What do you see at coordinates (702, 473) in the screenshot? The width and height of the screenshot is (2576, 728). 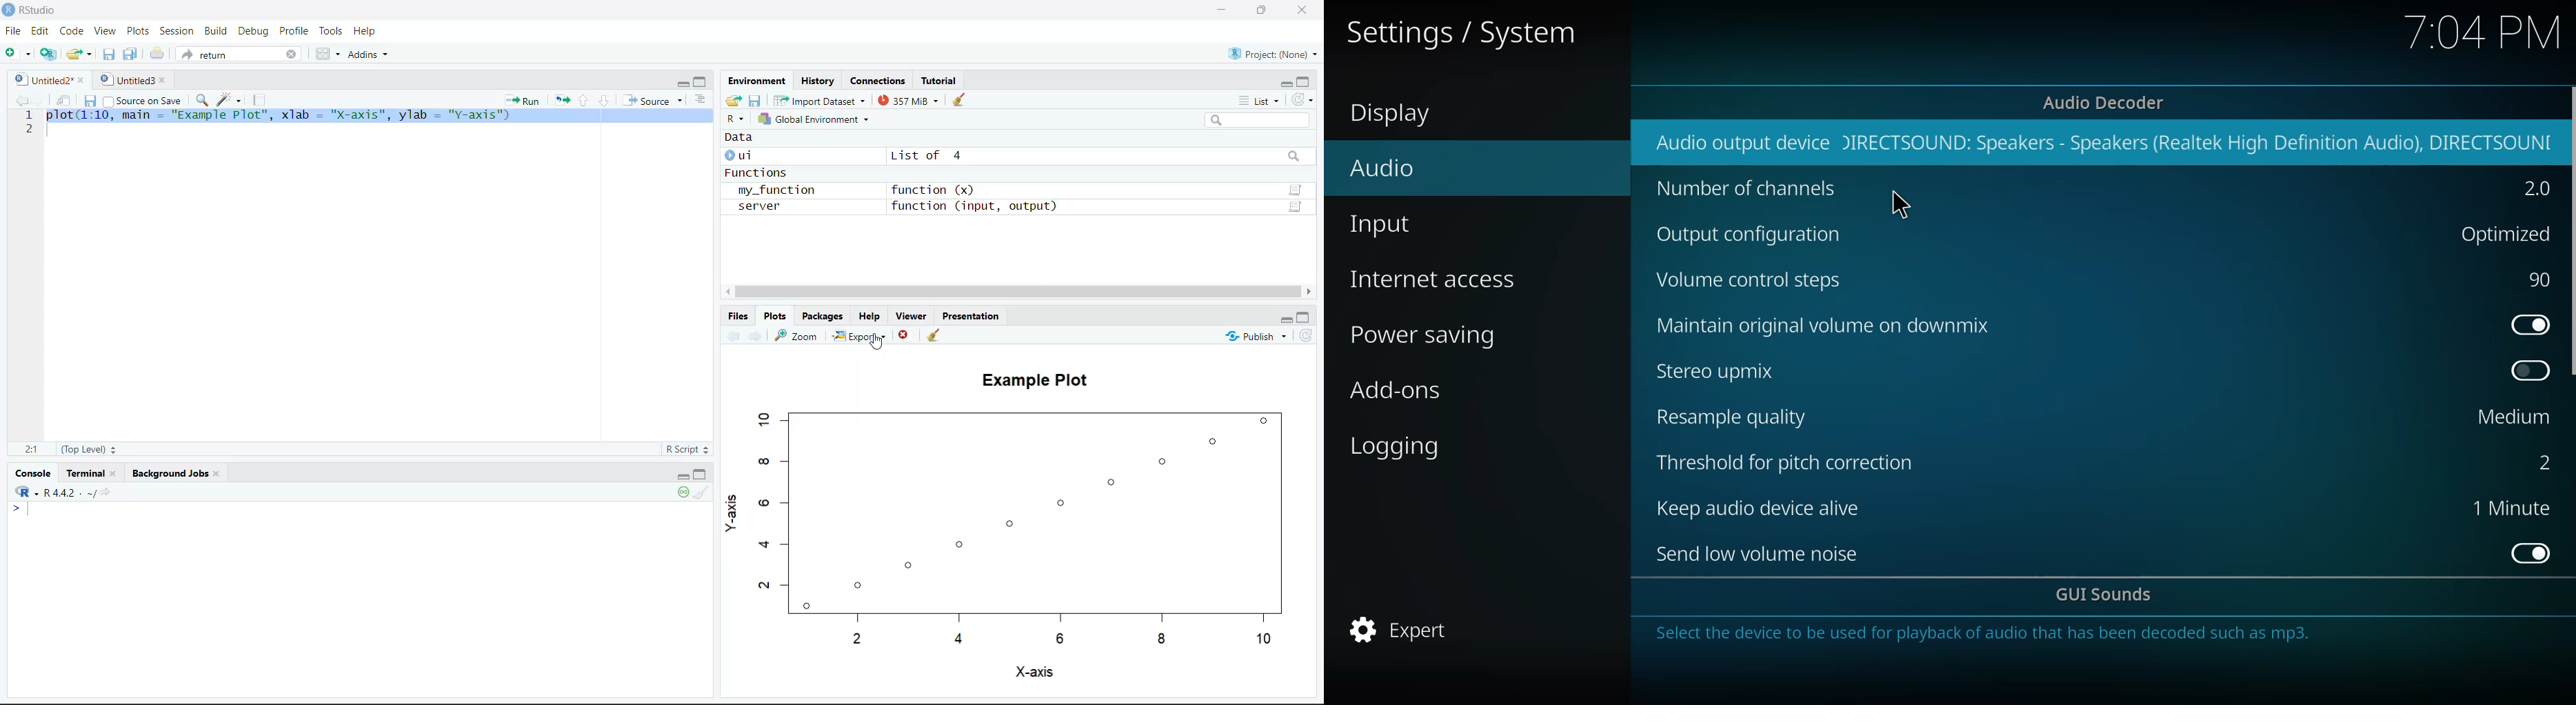 I see `Maximize/Restore` at bounding box center [702, 473].